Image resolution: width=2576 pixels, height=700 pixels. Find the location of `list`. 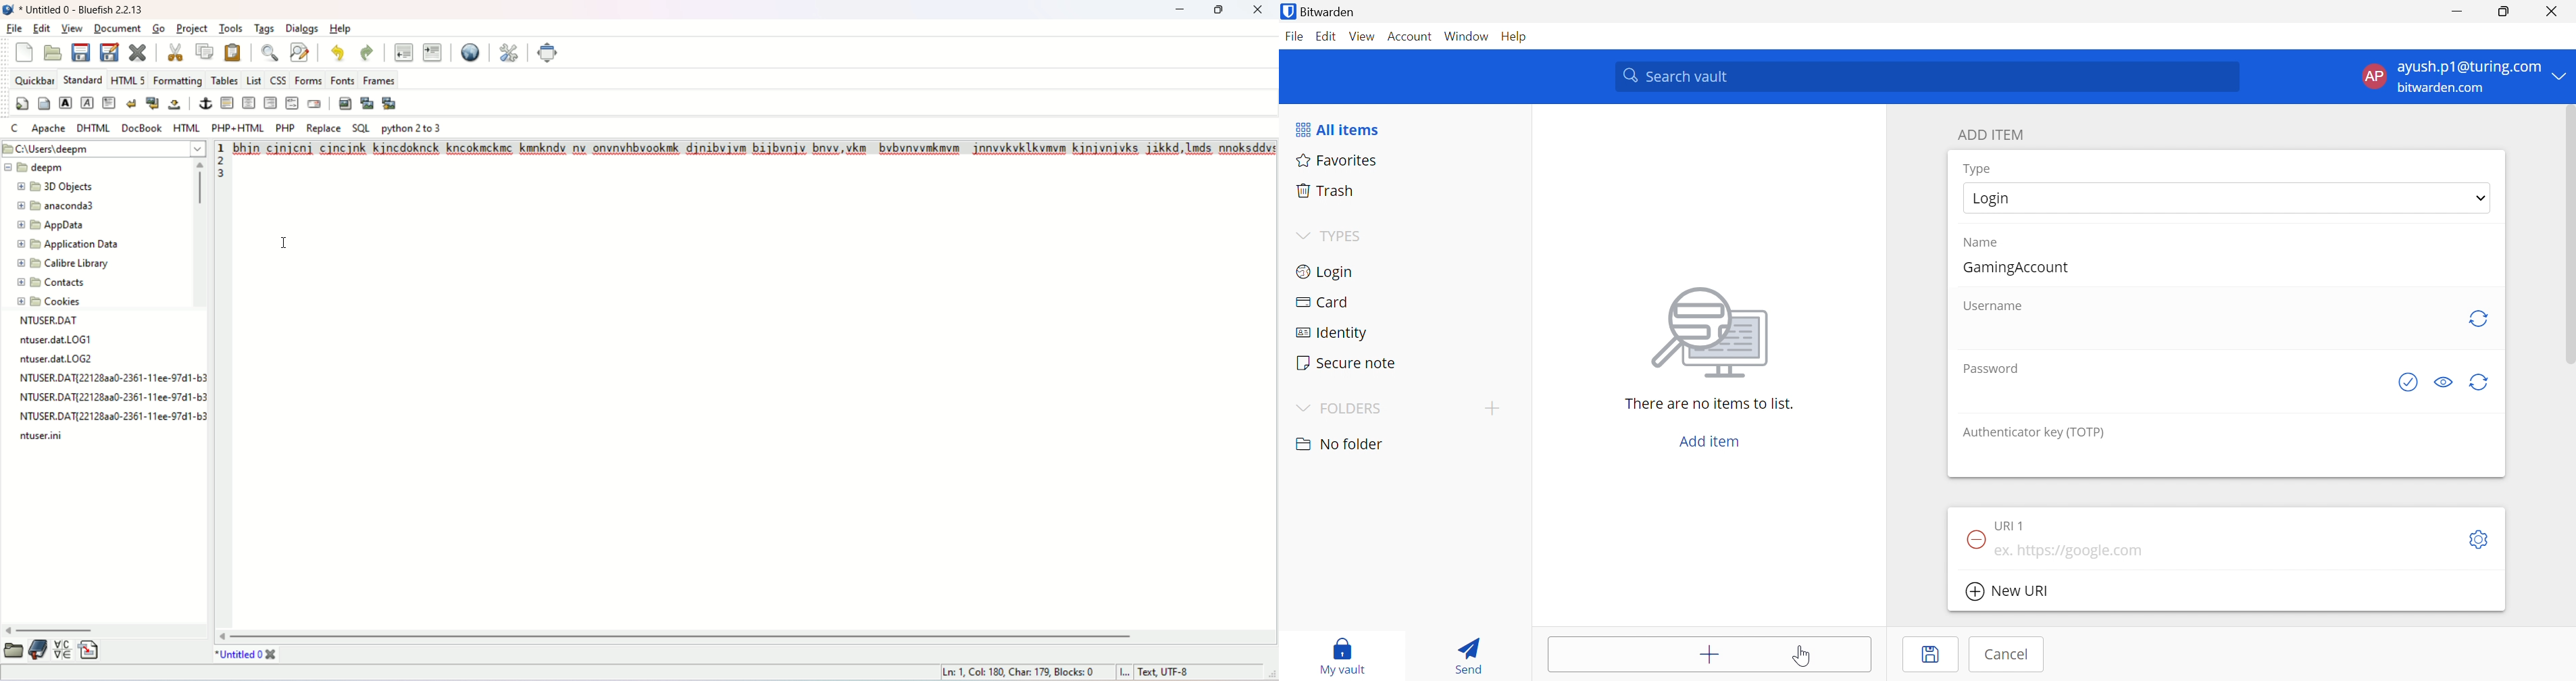

list is located at coordinates (254, 81).